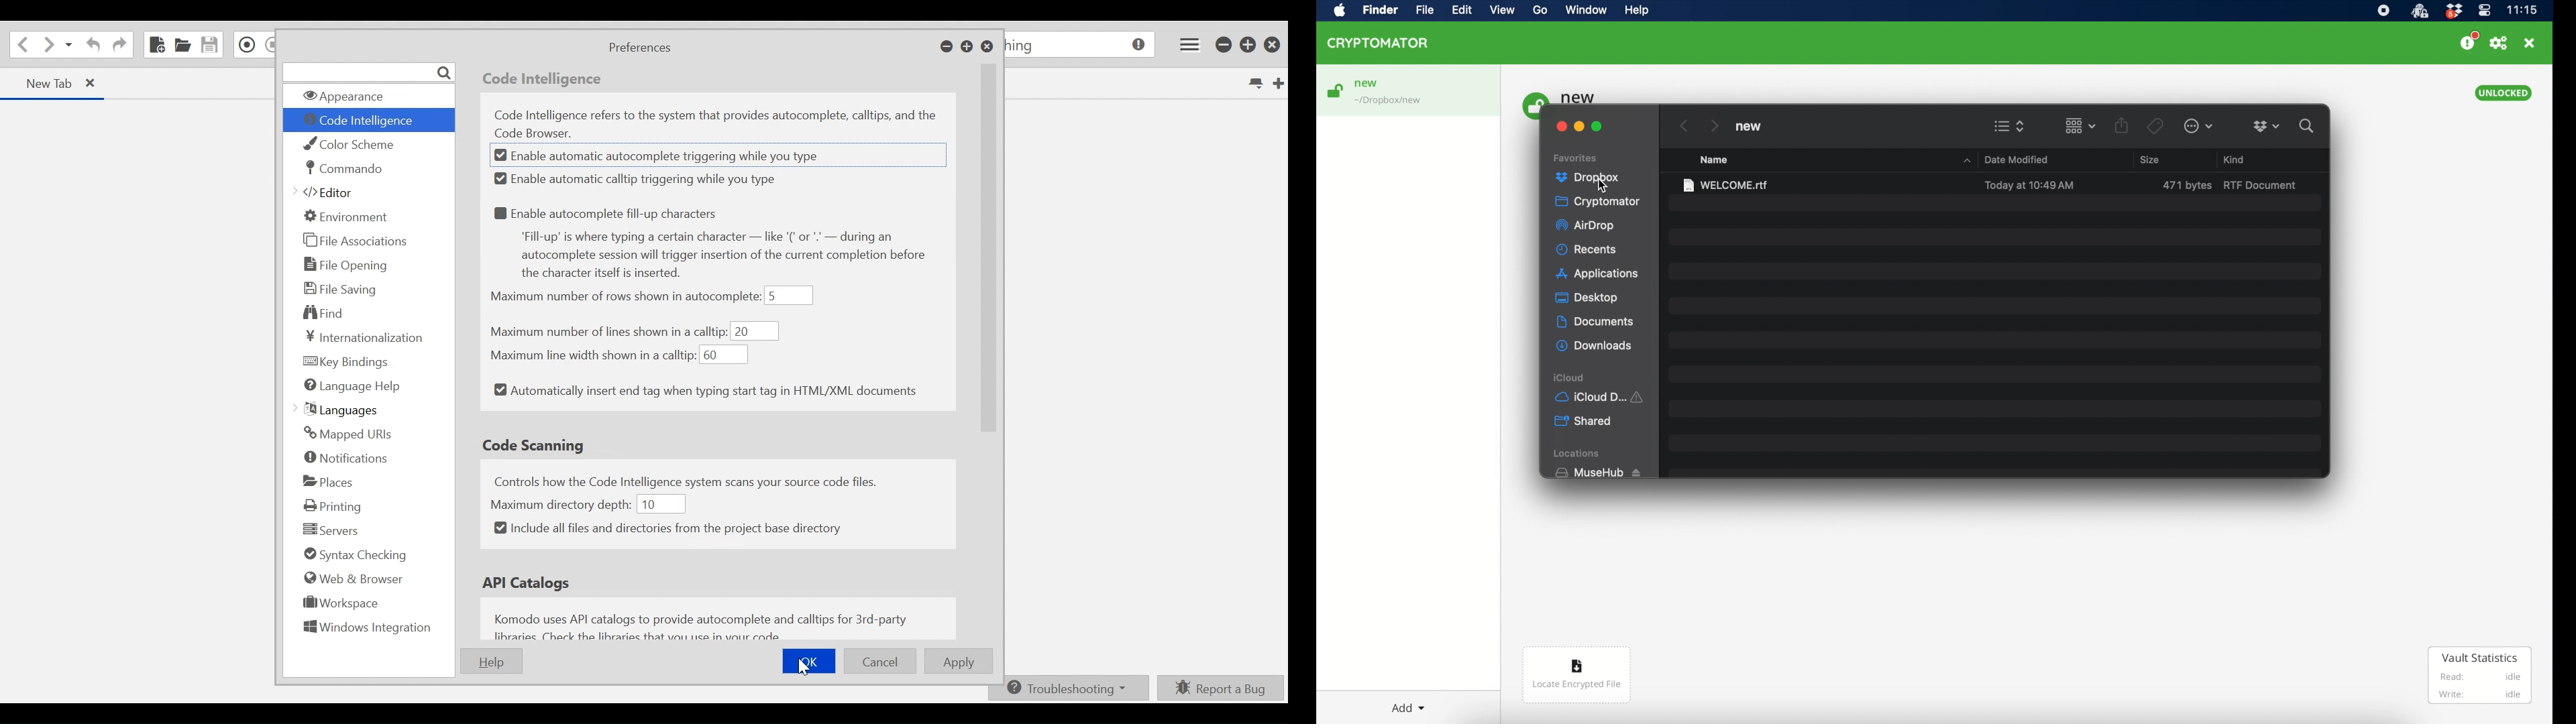 This screenshot has height=728, width=2576. Describe the element at coordinates (1595, 322) in the screenshot. I see `documents` at that location.